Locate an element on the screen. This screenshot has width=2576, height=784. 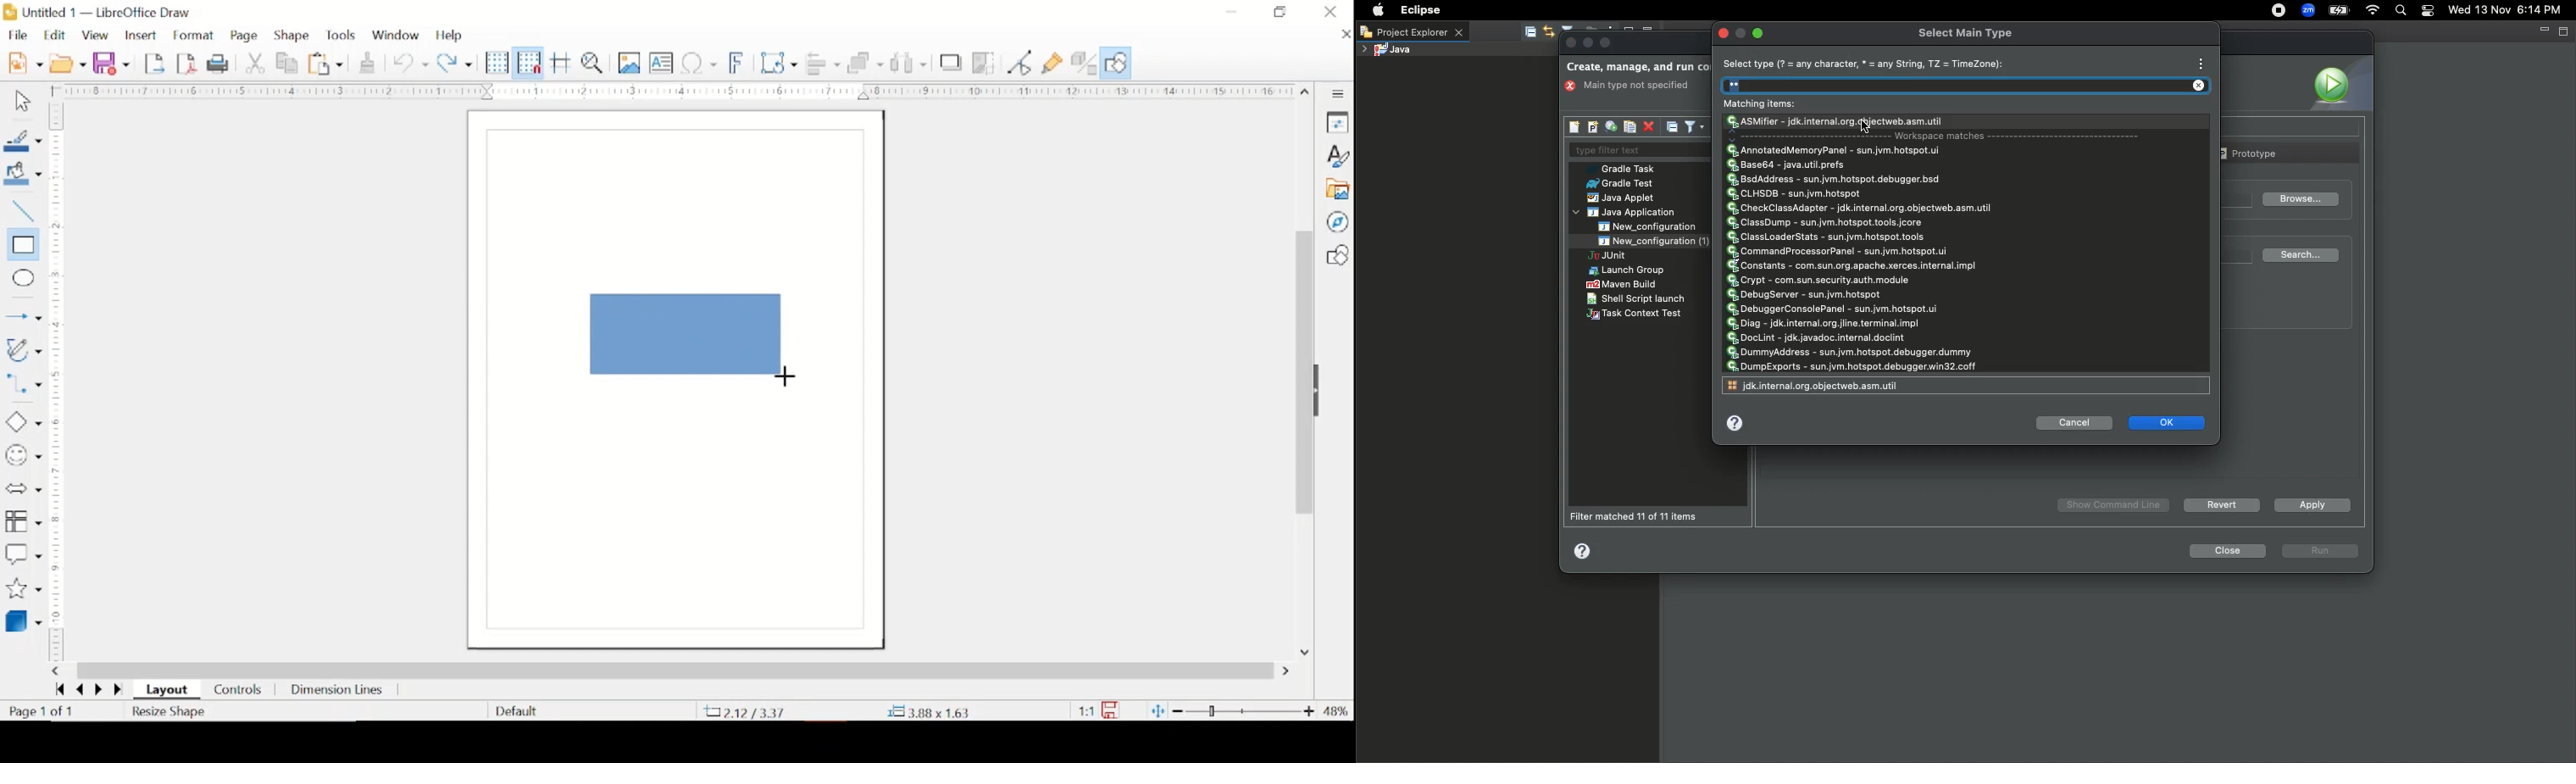
diamond is located at coordinates (22, 422).